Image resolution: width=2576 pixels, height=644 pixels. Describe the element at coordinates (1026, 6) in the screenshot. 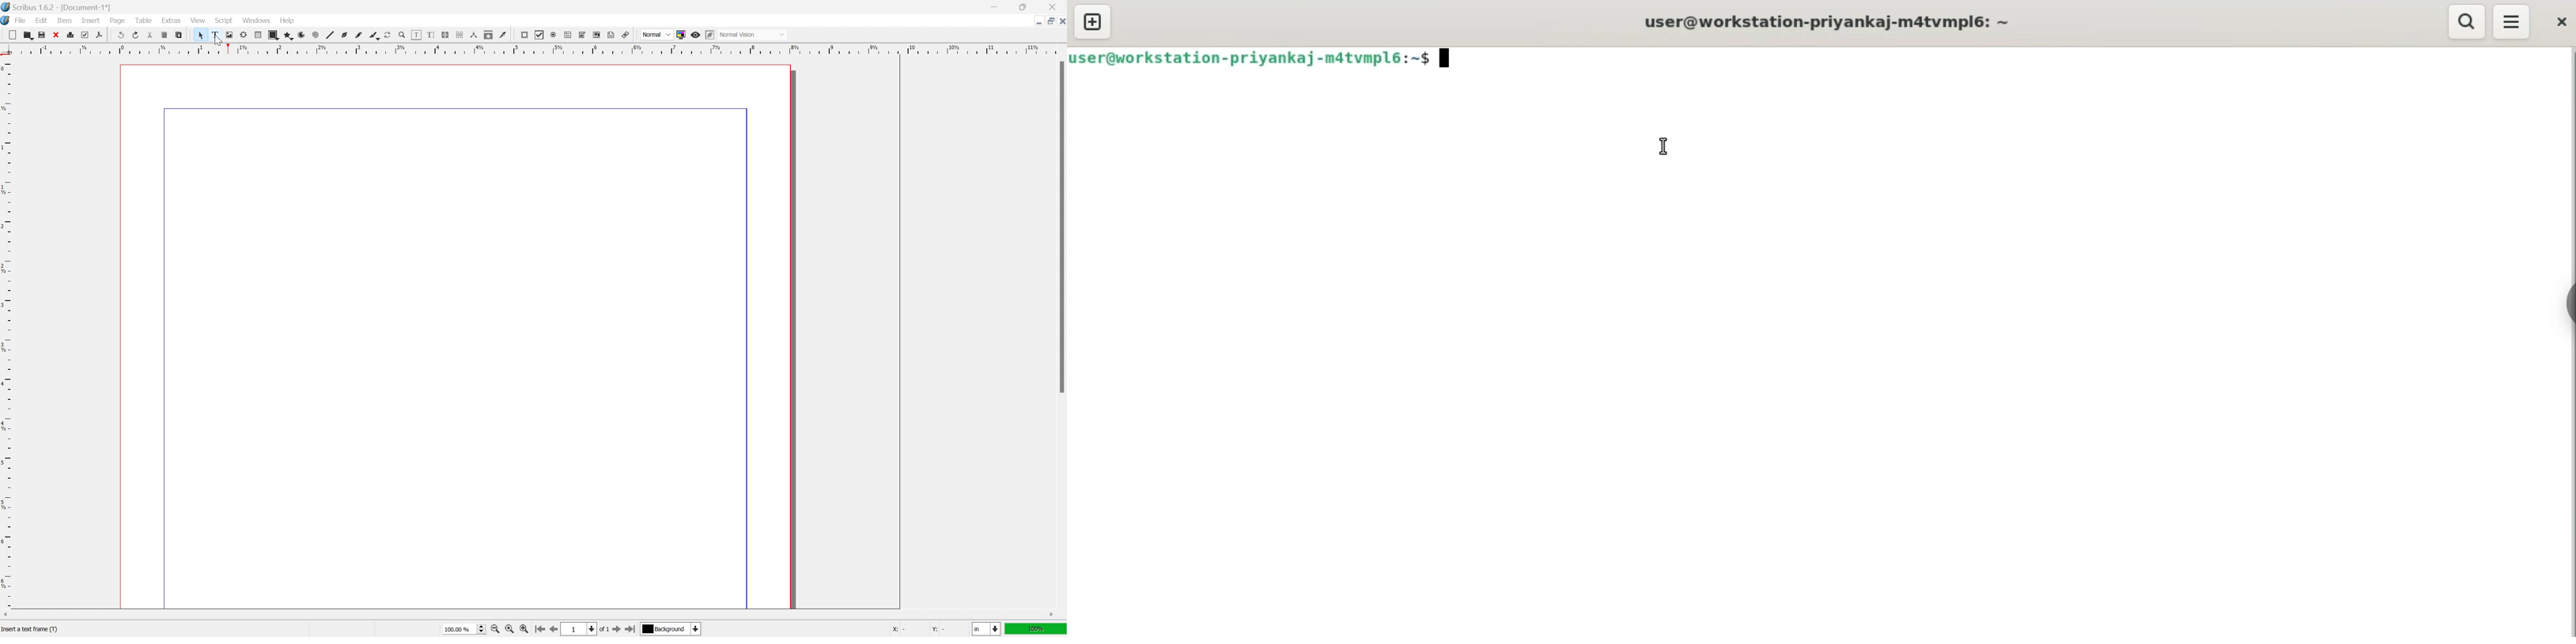

I see `restore down` at that location.